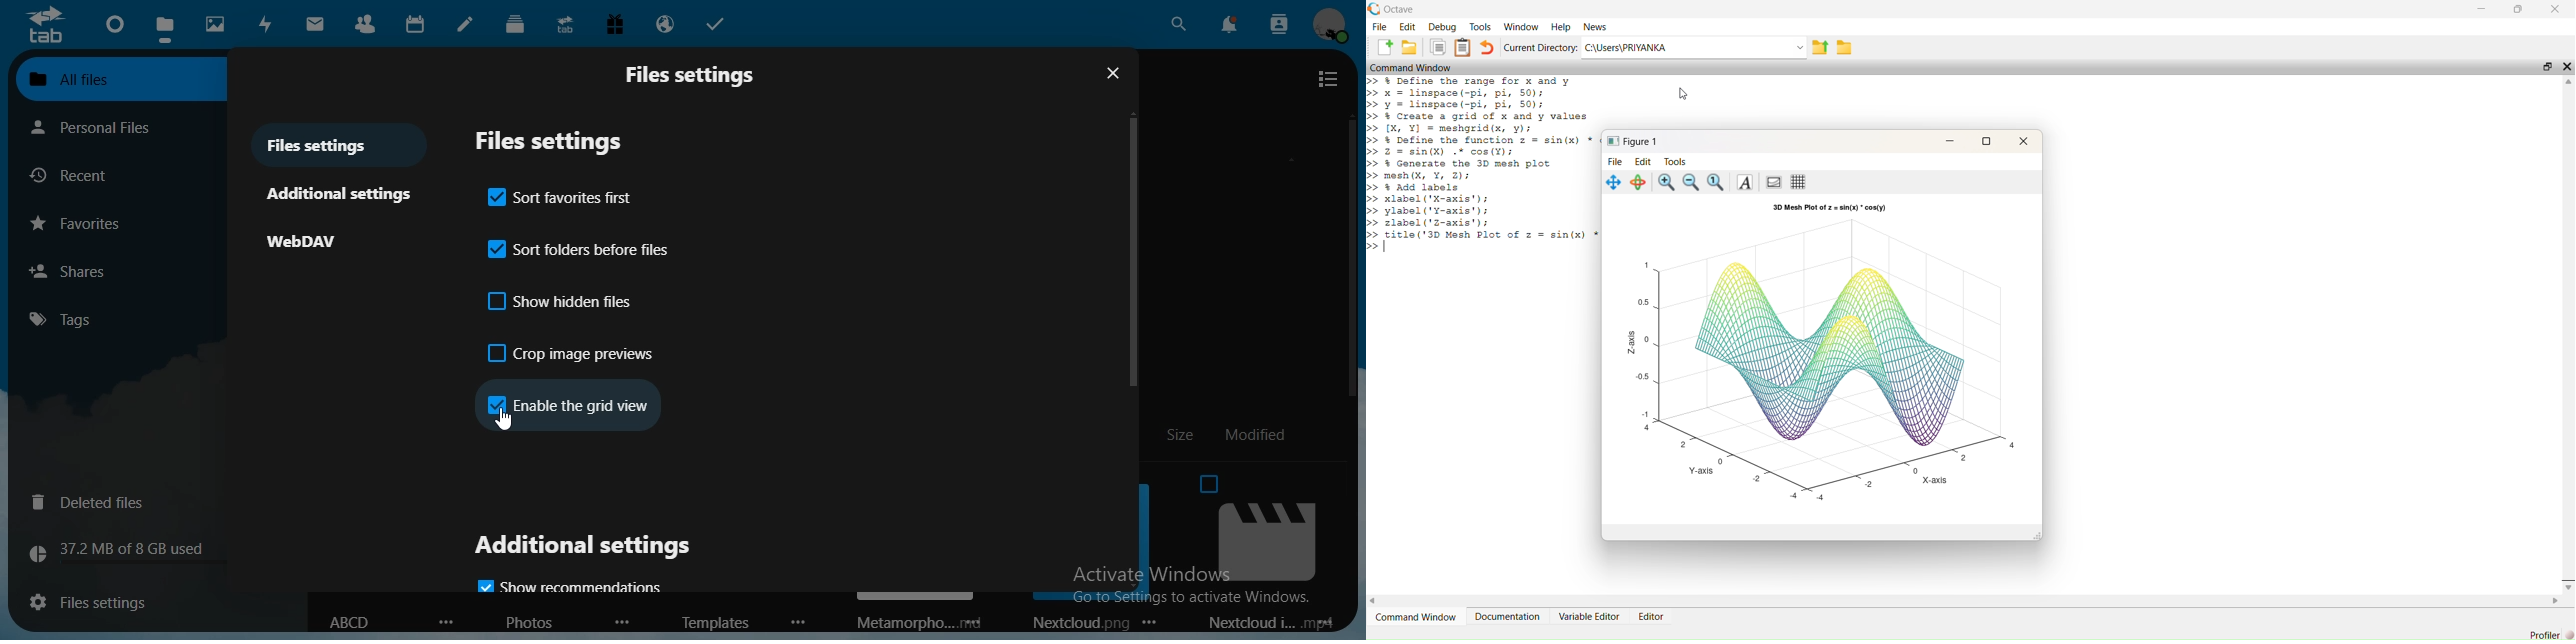  What do you see at coordinates (315, 24) in the screenshot?
I see `mail` at bounding box center [315, 24].